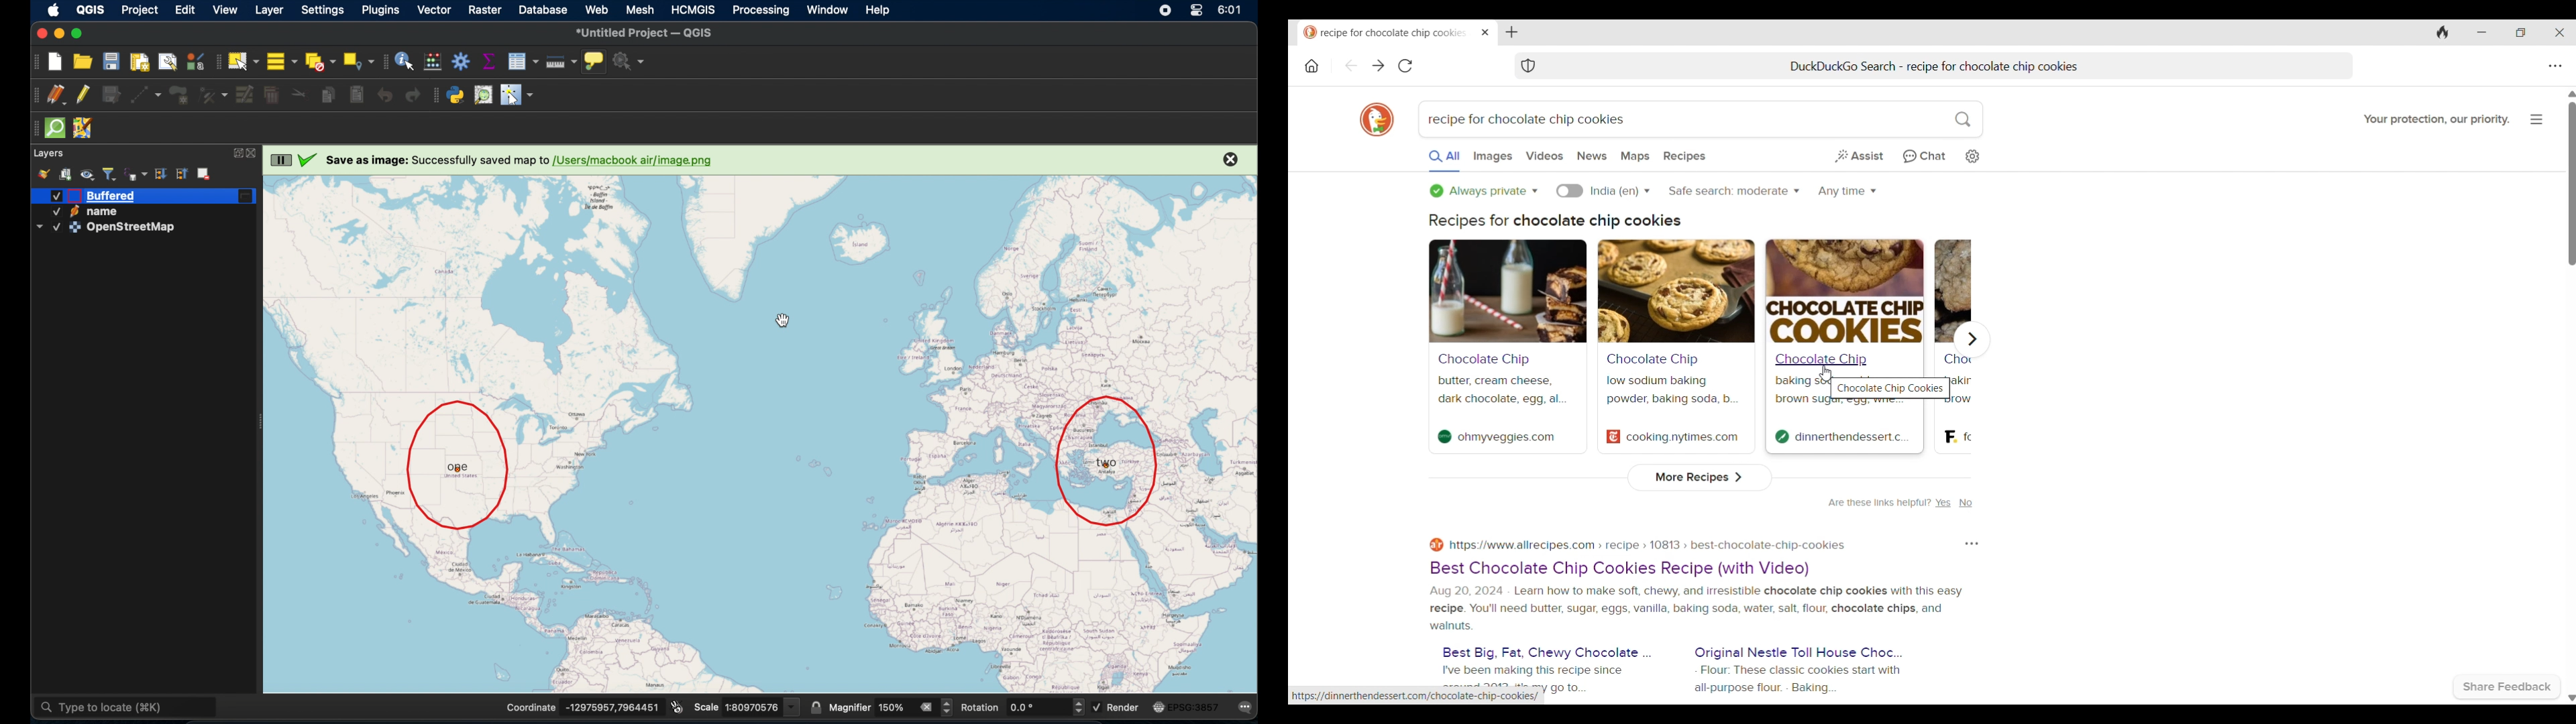  I want to click on hand cursor, so click(784, 322).